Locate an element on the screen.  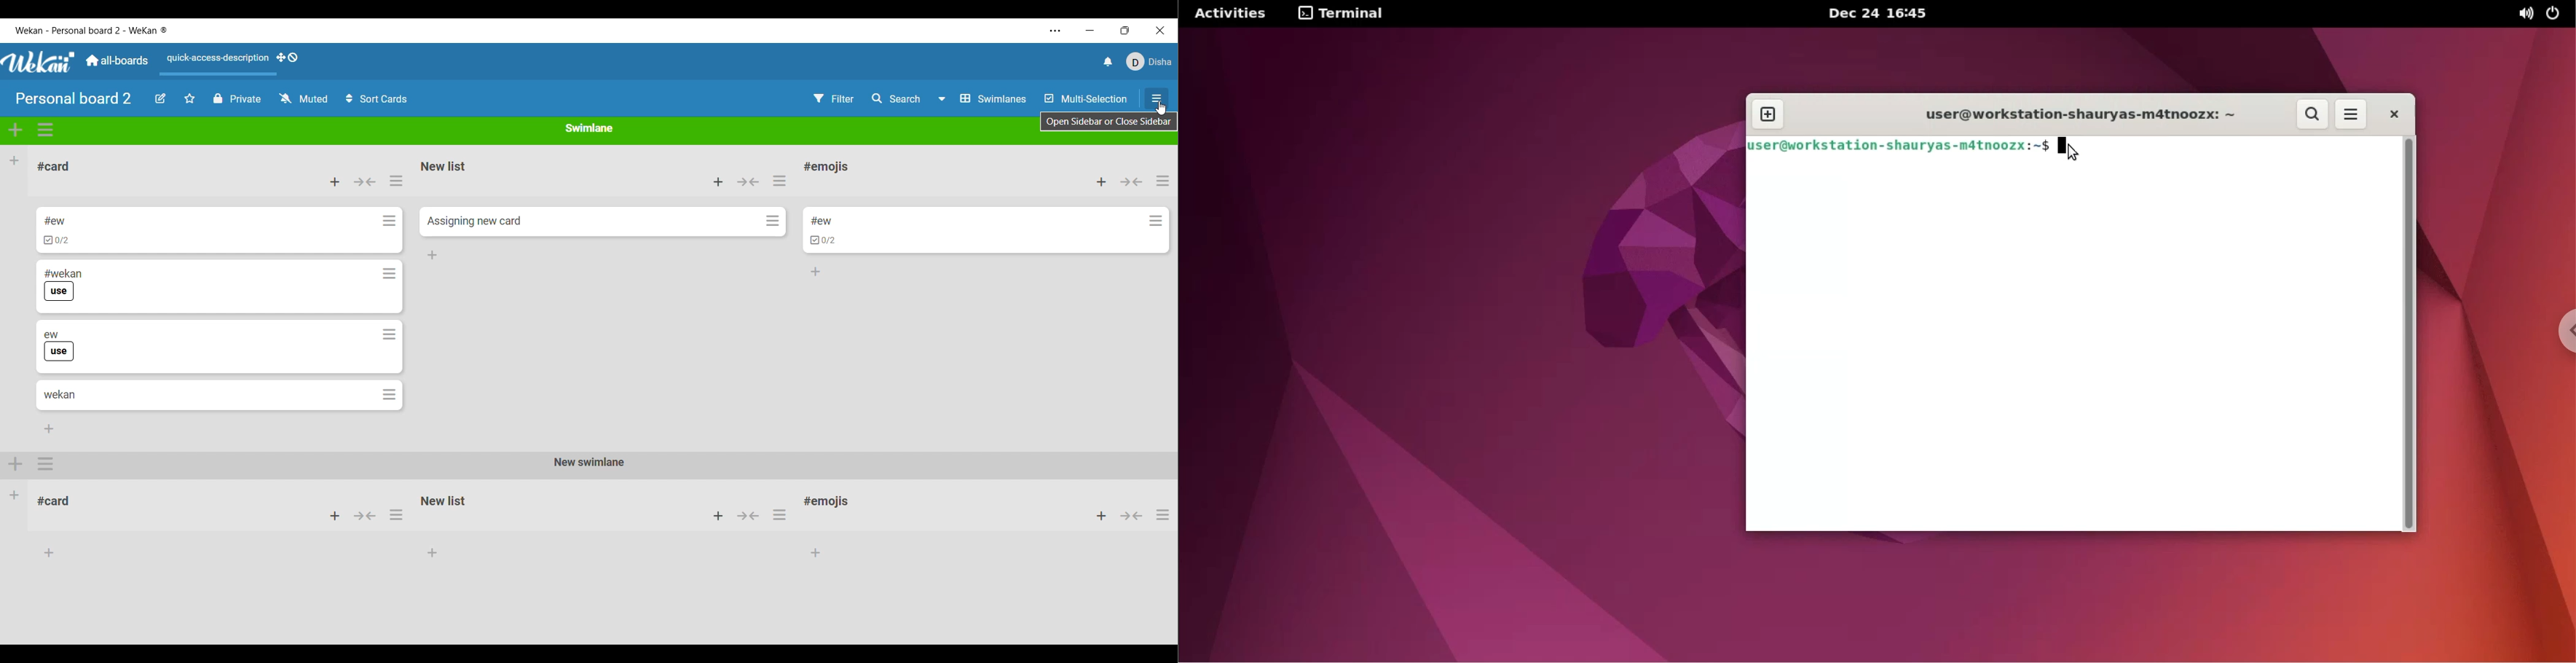
List title is located at coordinates (444, 166).